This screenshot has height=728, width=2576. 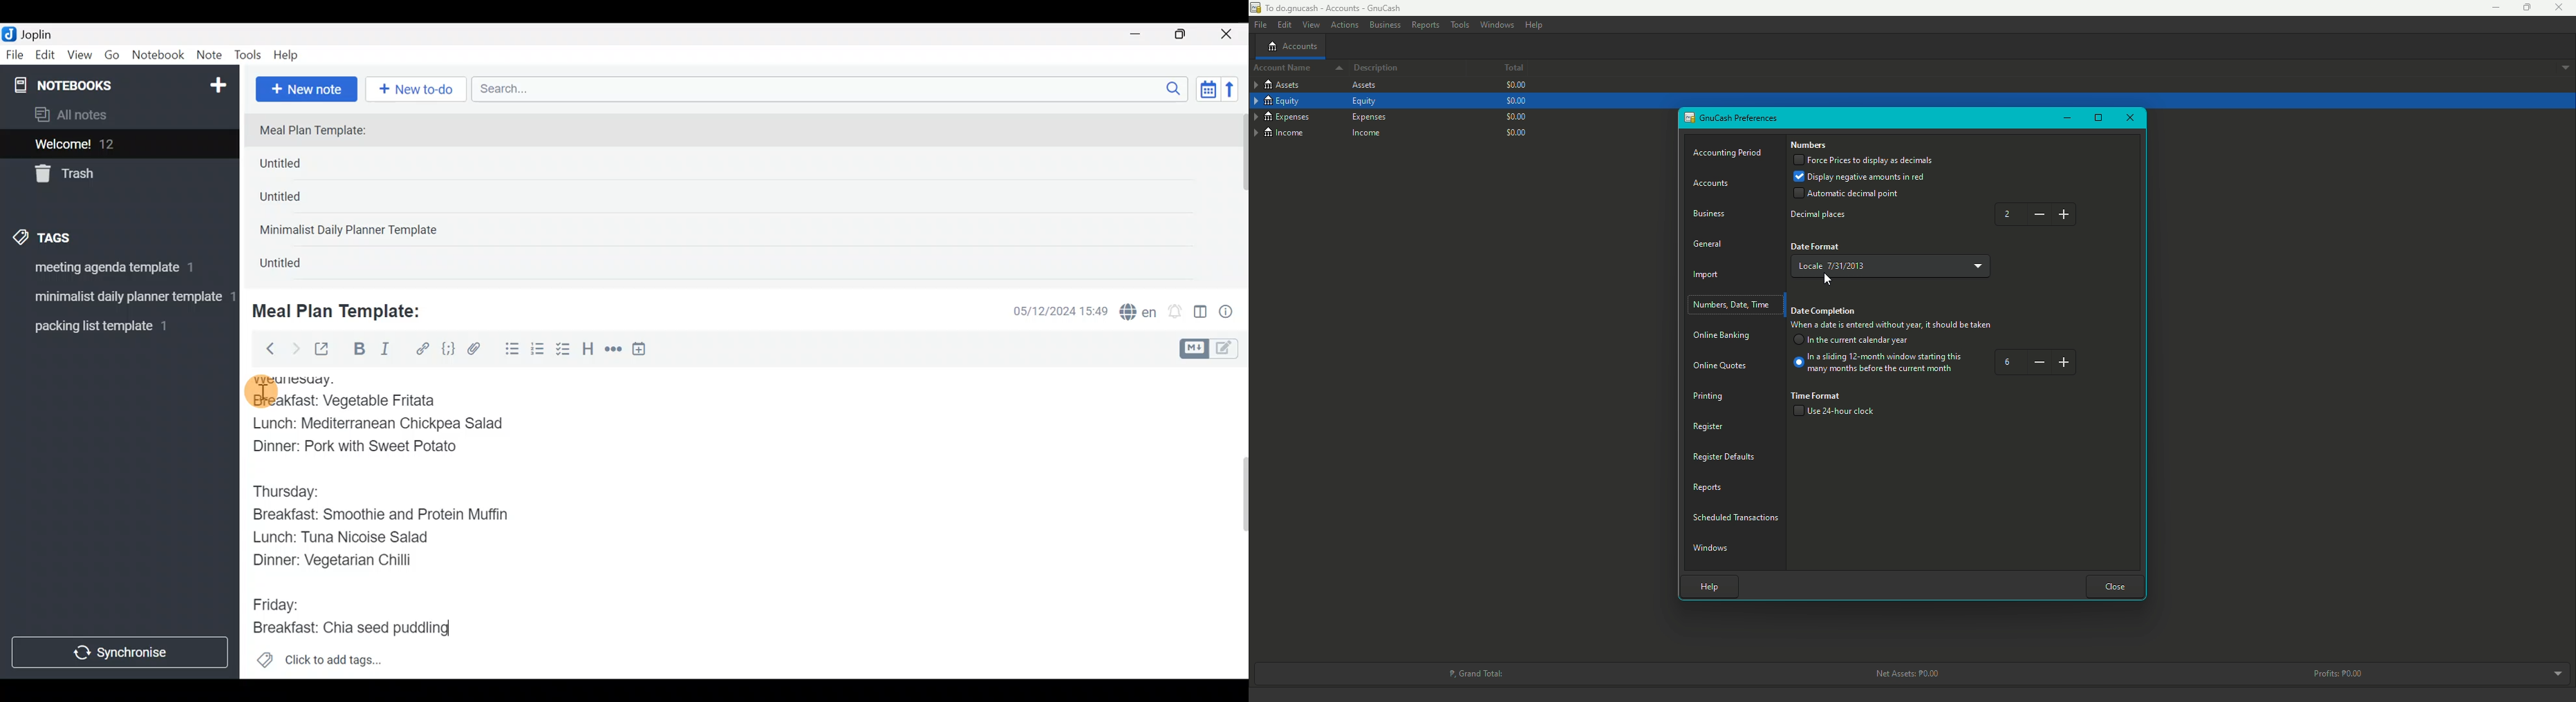 I want to click on In a sliding 12-month window, so click(x=1880, y=366).